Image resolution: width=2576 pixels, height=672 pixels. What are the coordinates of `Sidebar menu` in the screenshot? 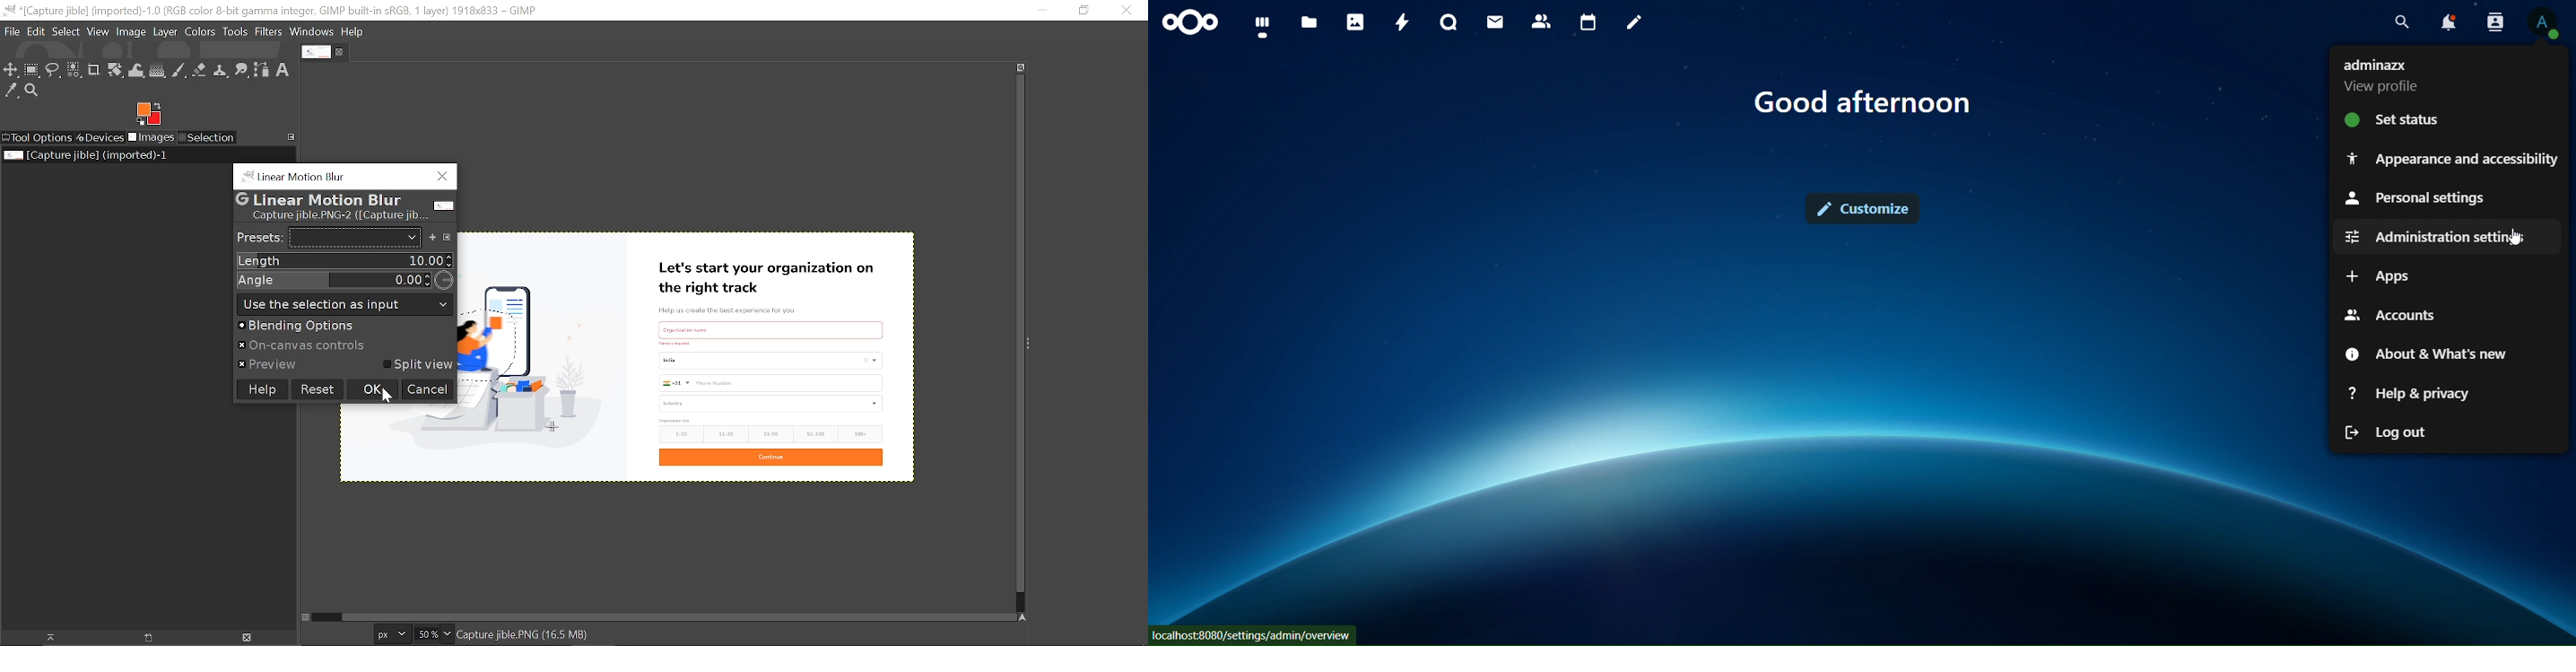 It's located at (1032, 342).